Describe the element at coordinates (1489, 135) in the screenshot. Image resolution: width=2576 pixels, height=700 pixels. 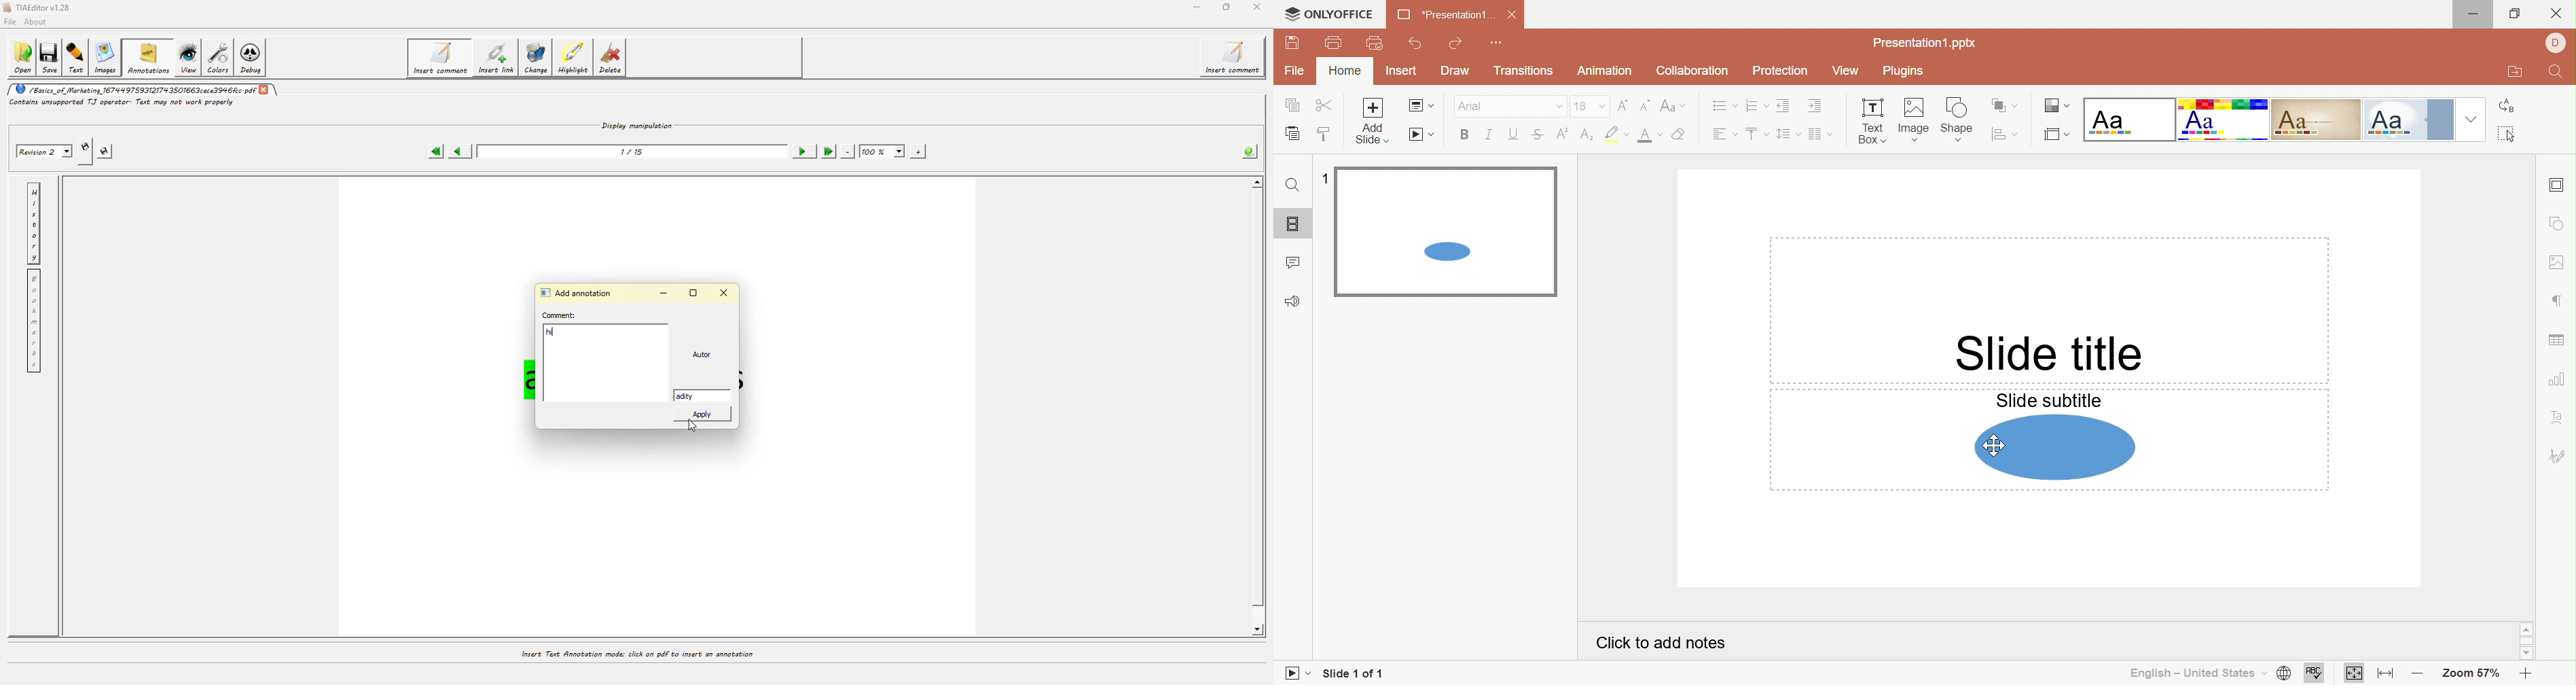
I see `Italic` at that location.